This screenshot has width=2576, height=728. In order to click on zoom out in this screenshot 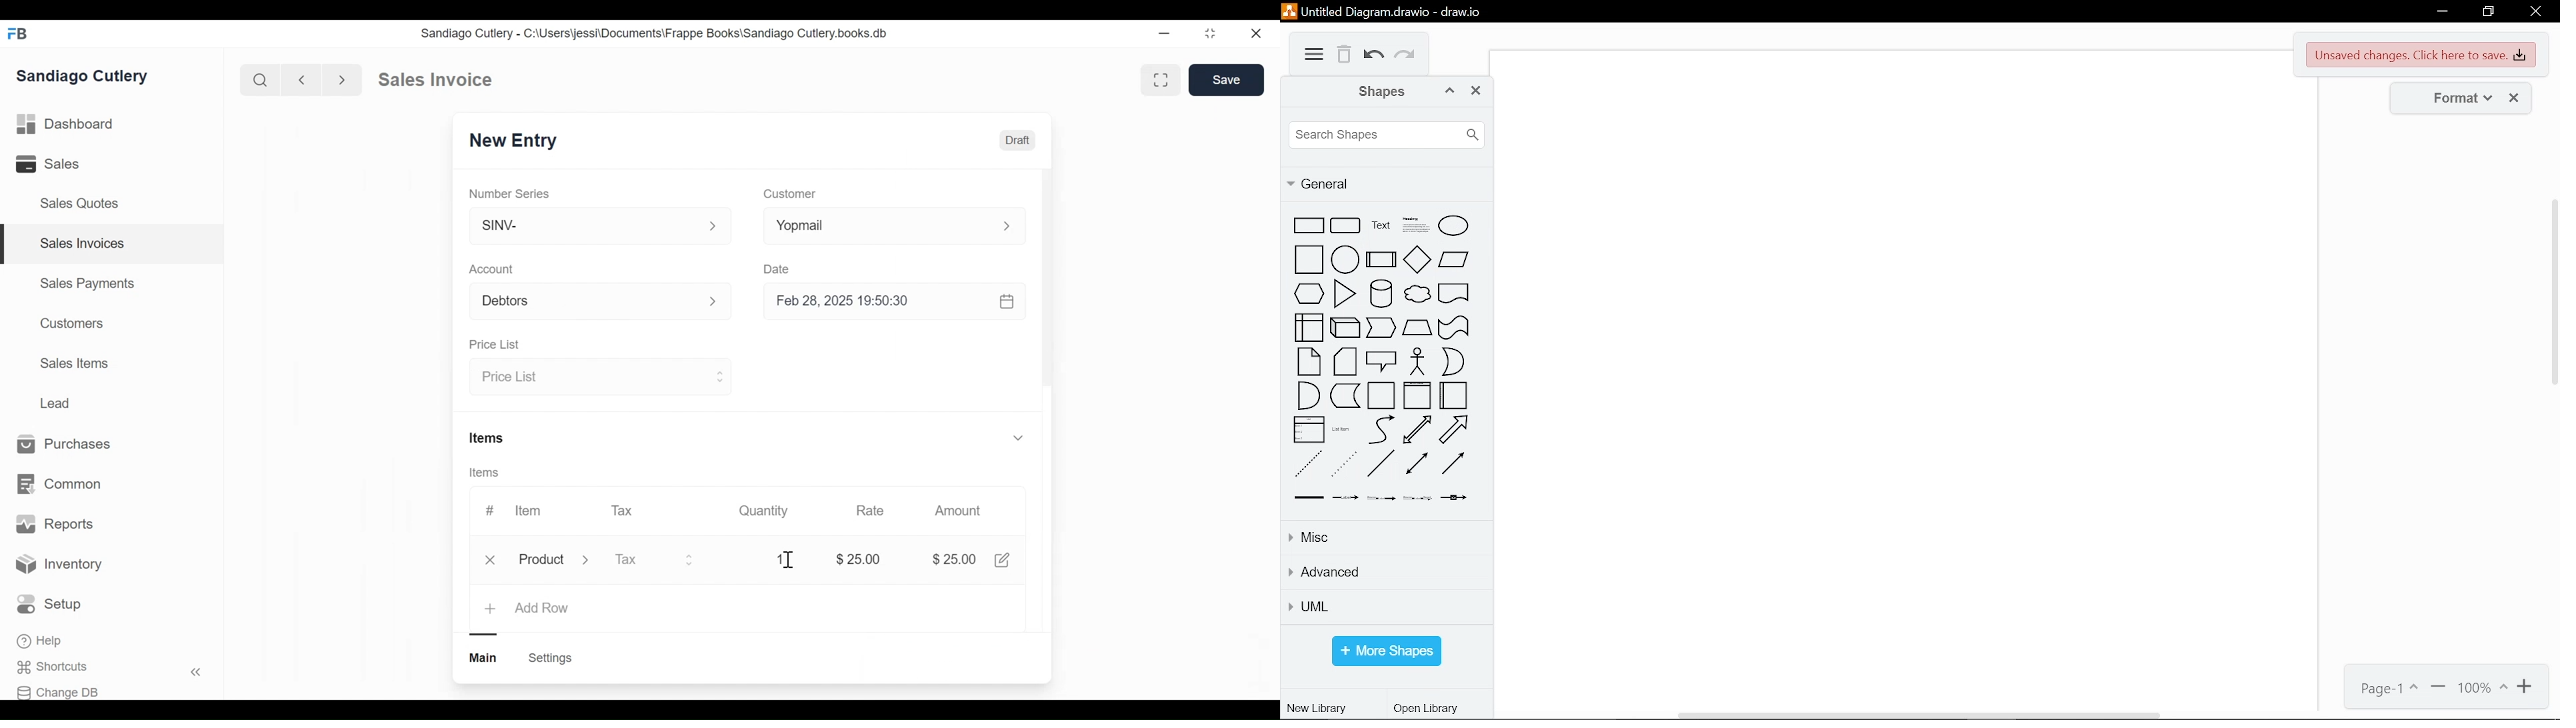, I will do `click(2439, 688)`.